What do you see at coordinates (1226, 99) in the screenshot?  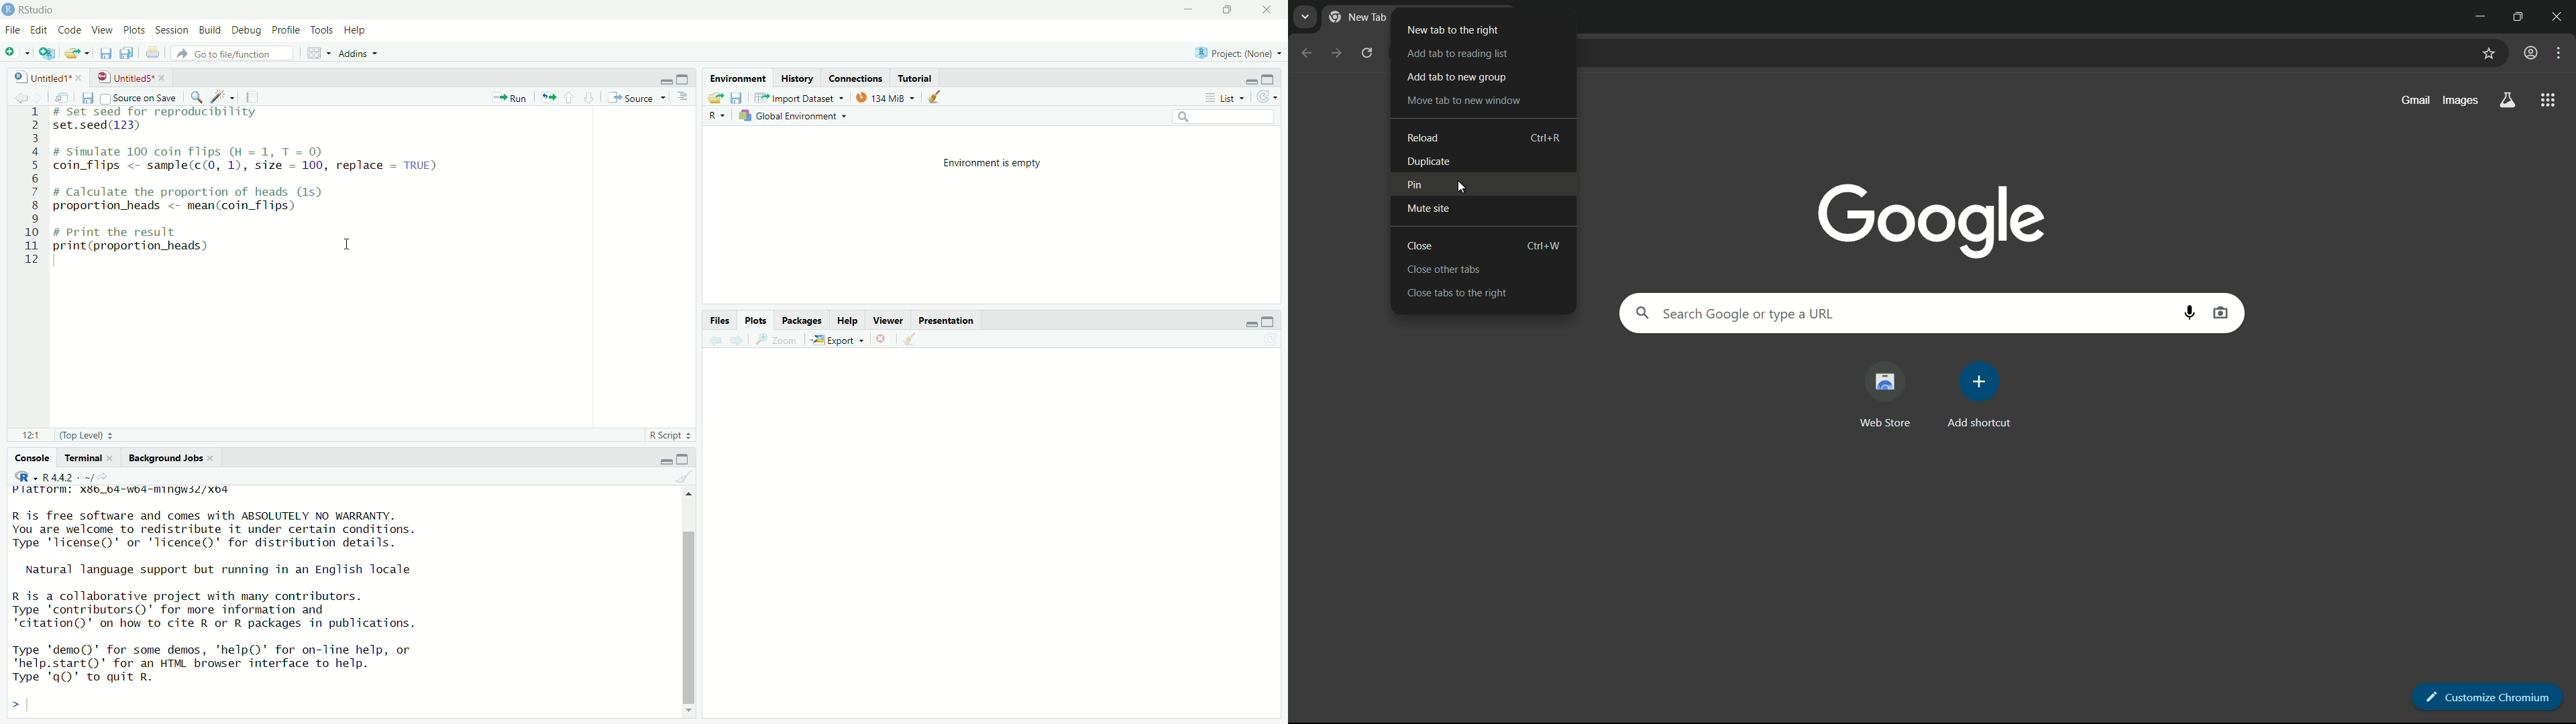 I see `list` at bounding box center [1226, 99].